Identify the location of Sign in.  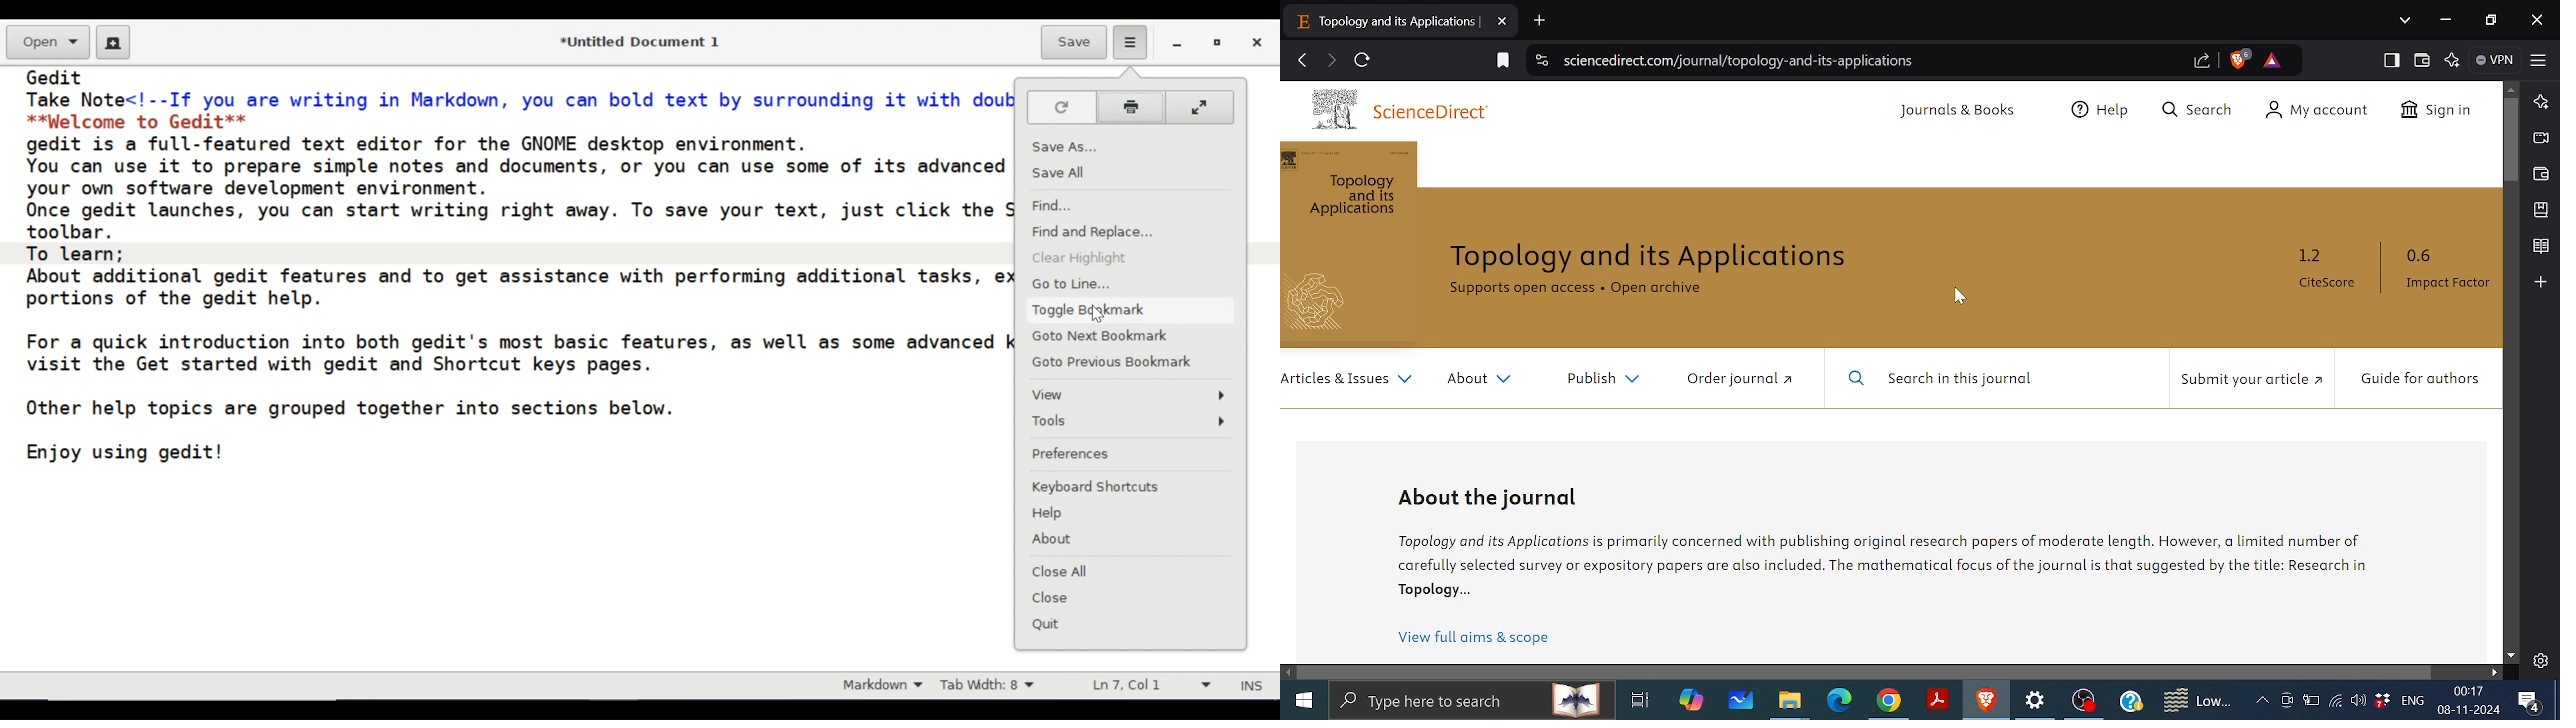
(2437, 111).